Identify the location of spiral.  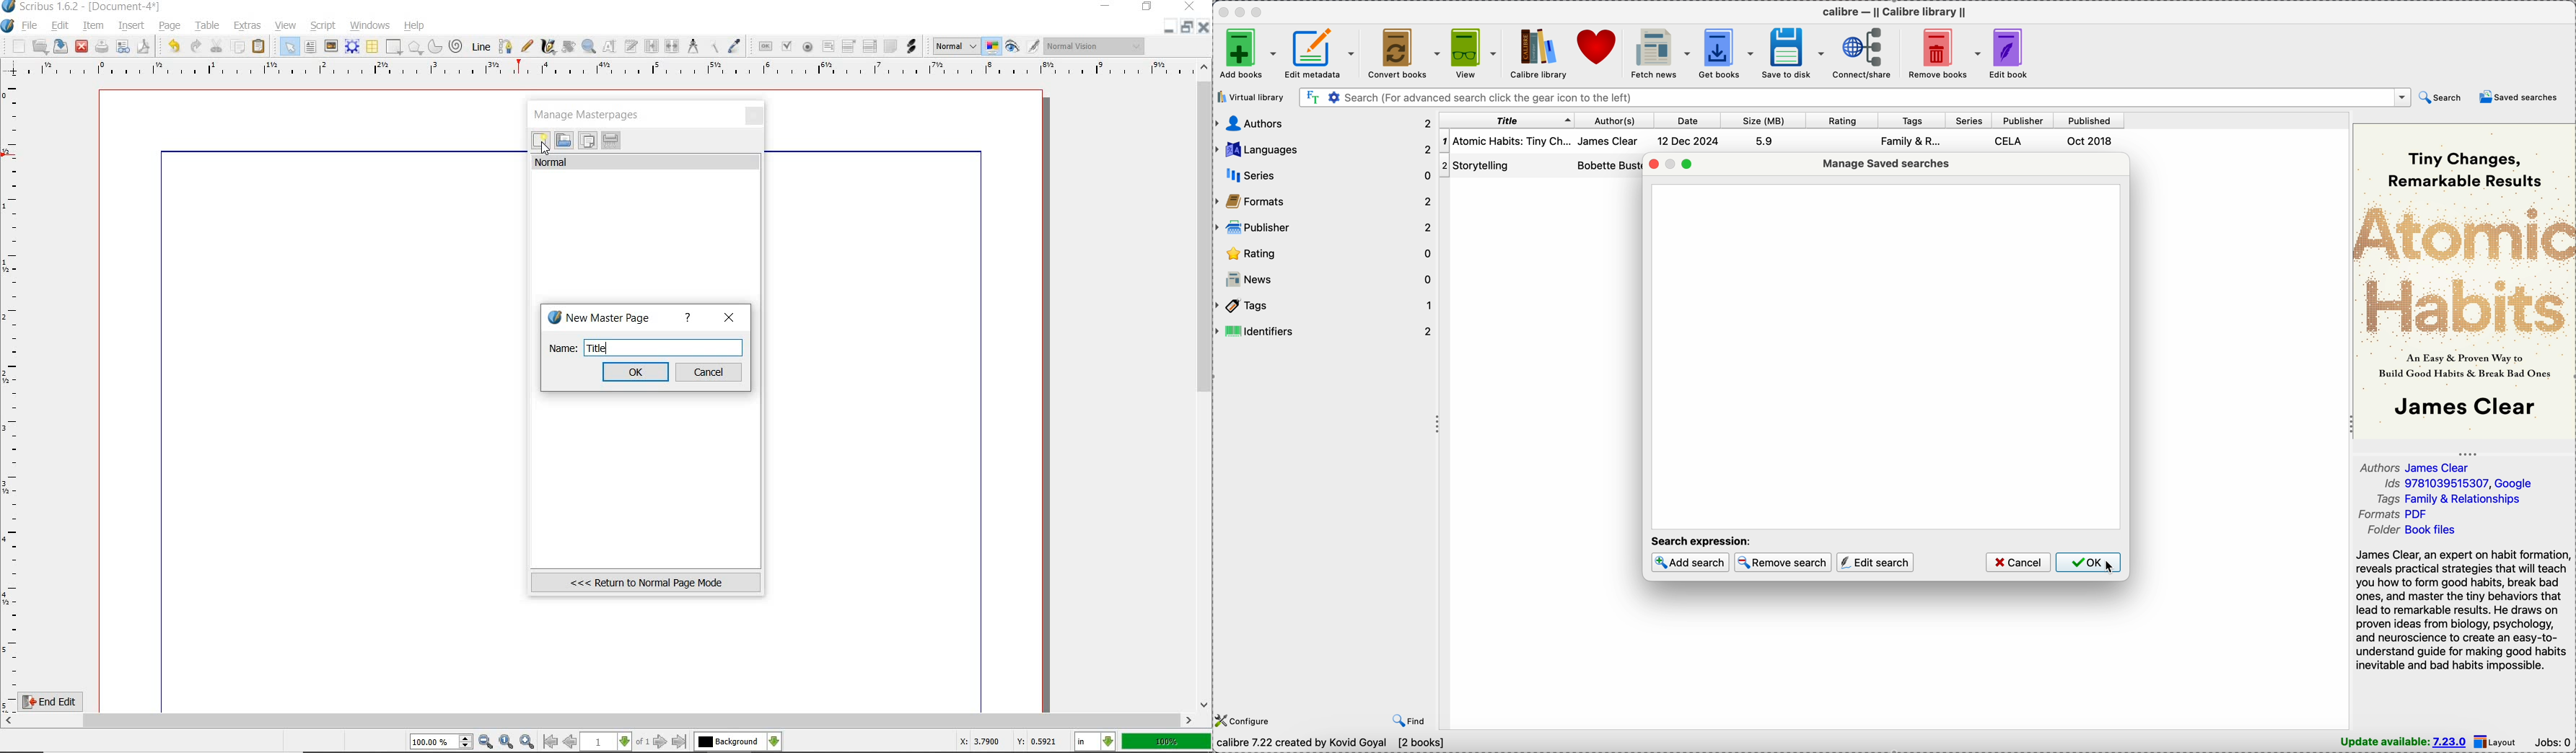
(456, 46).